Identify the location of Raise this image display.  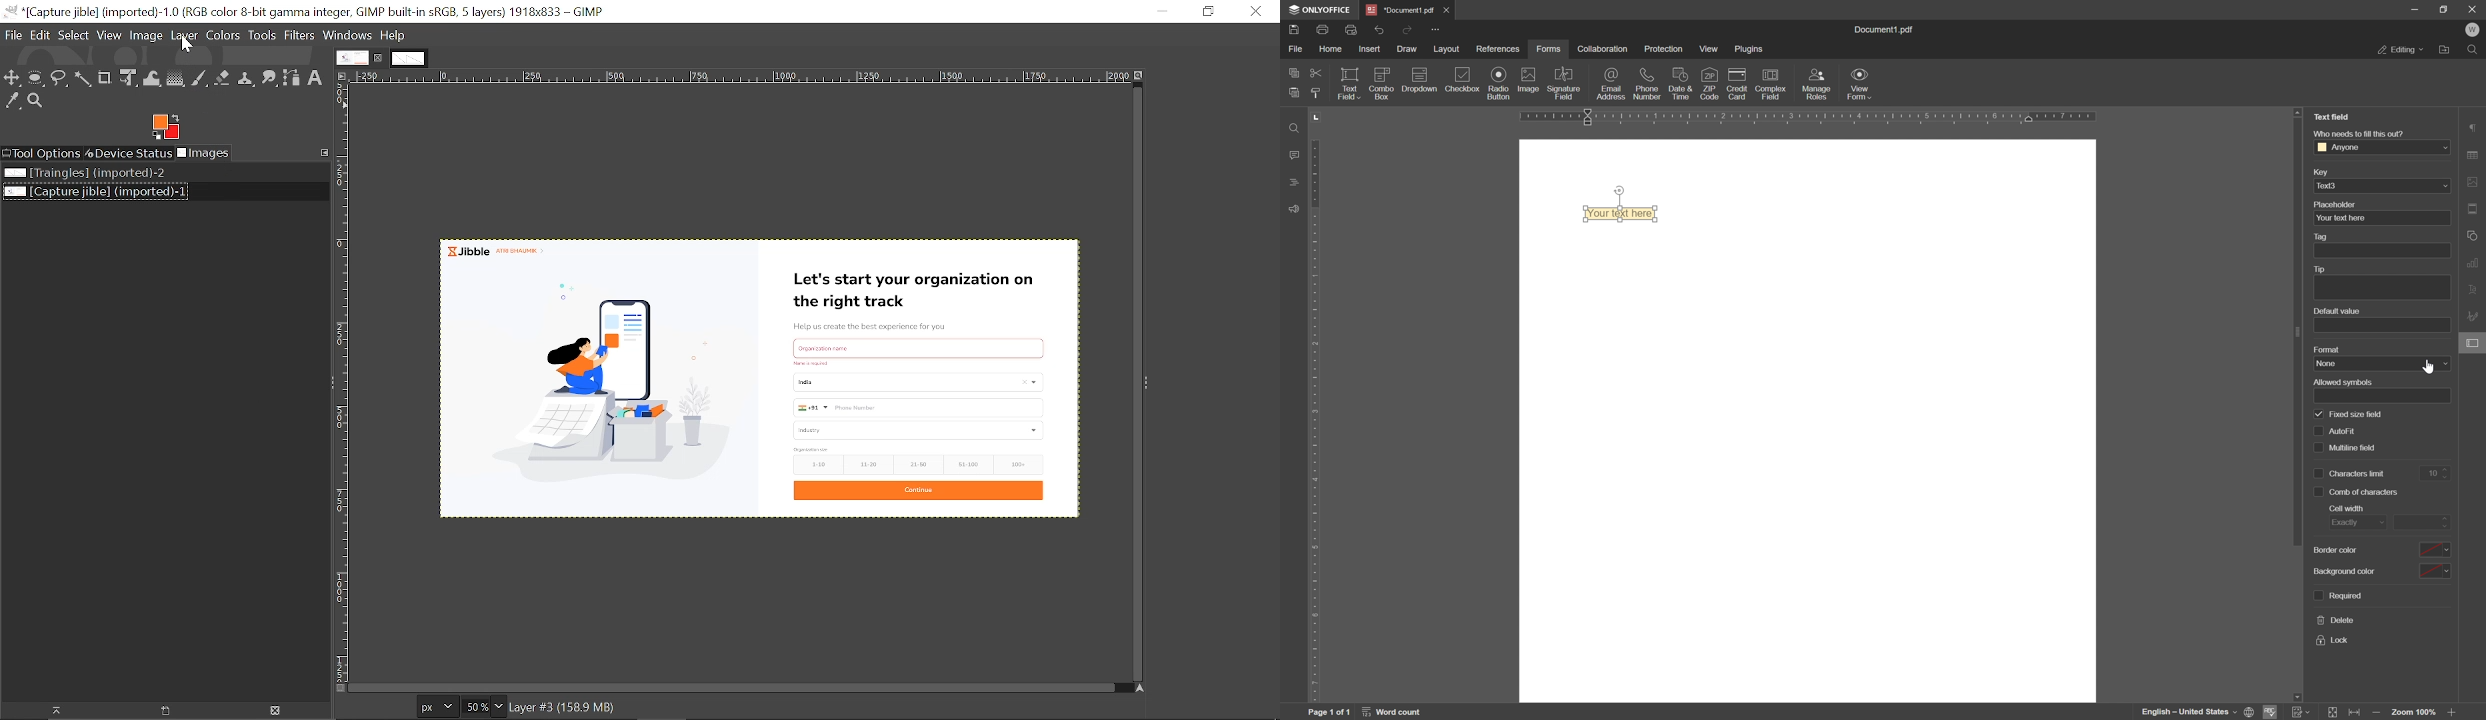
(48, 710).